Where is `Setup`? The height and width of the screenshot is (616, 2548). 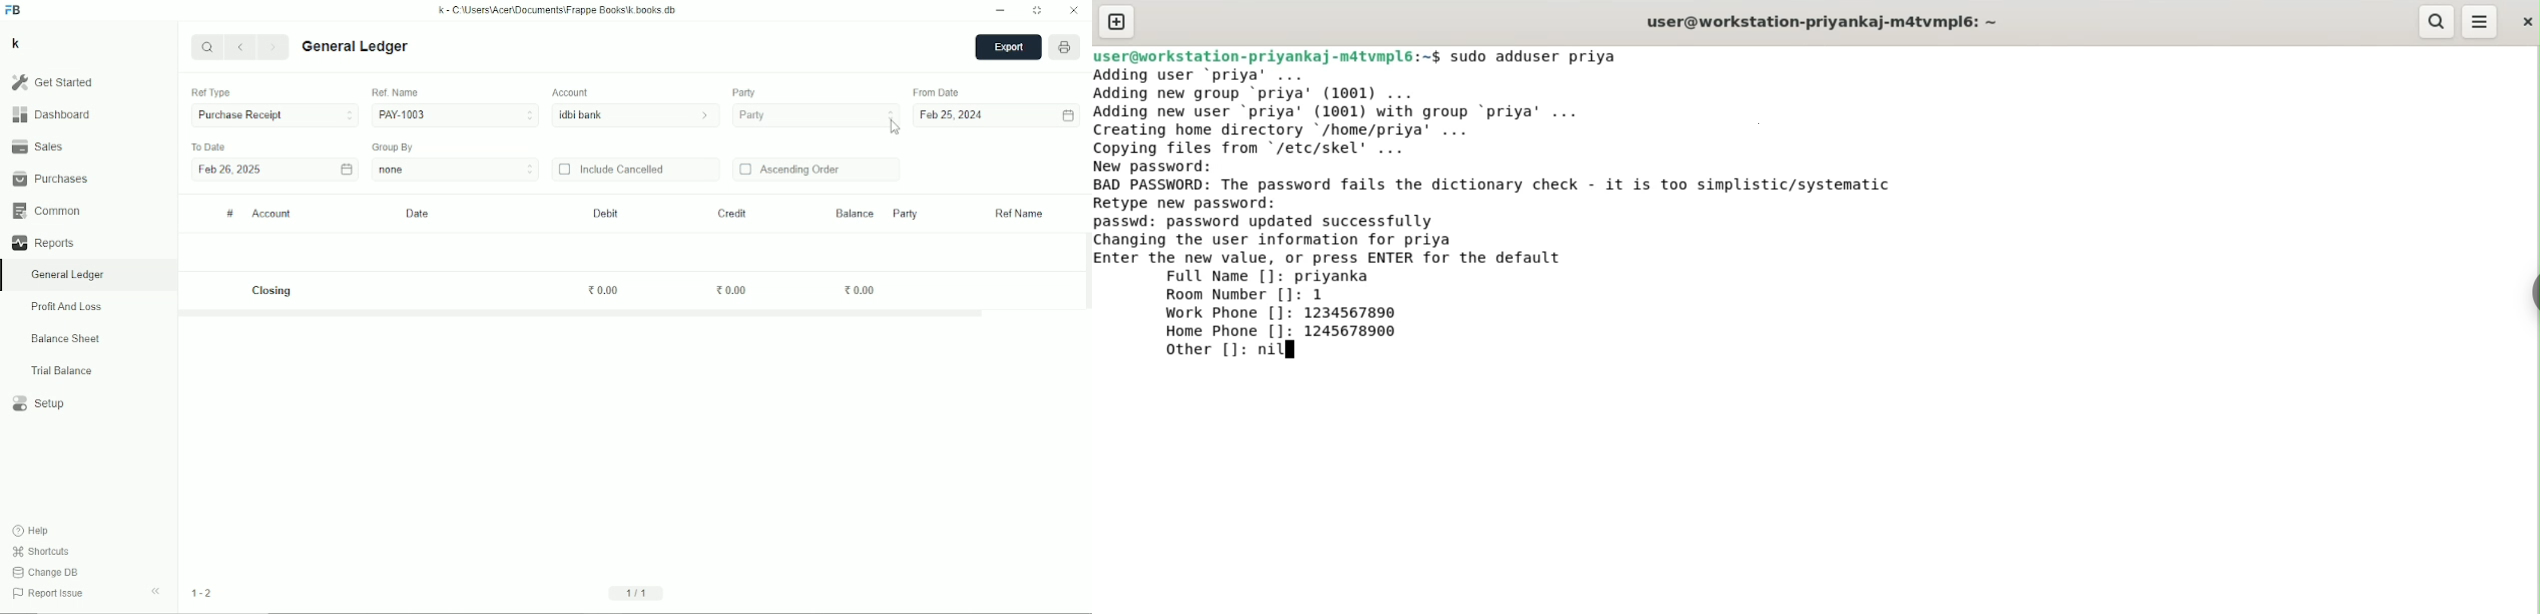 Setup is located at coordinates (40, 404).